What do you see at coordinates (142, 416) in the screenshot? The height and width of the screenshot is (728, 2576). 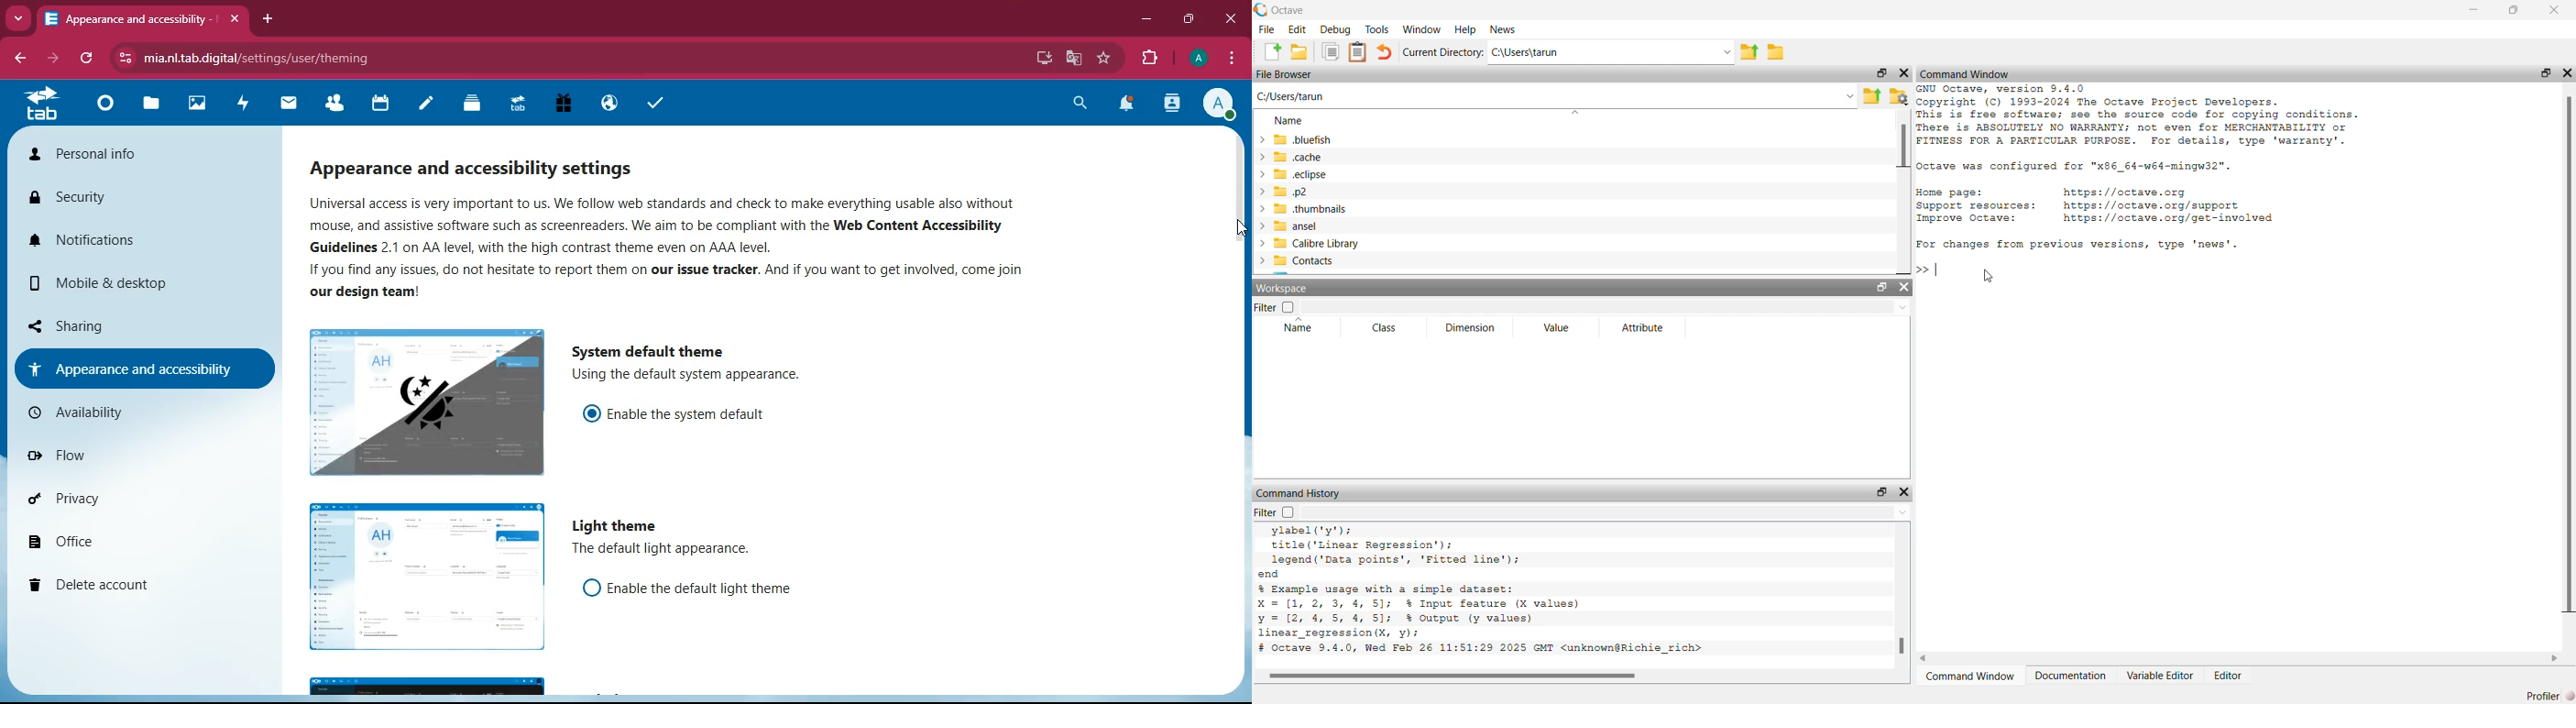 I see `availiability` at bounding box center [142, 416].